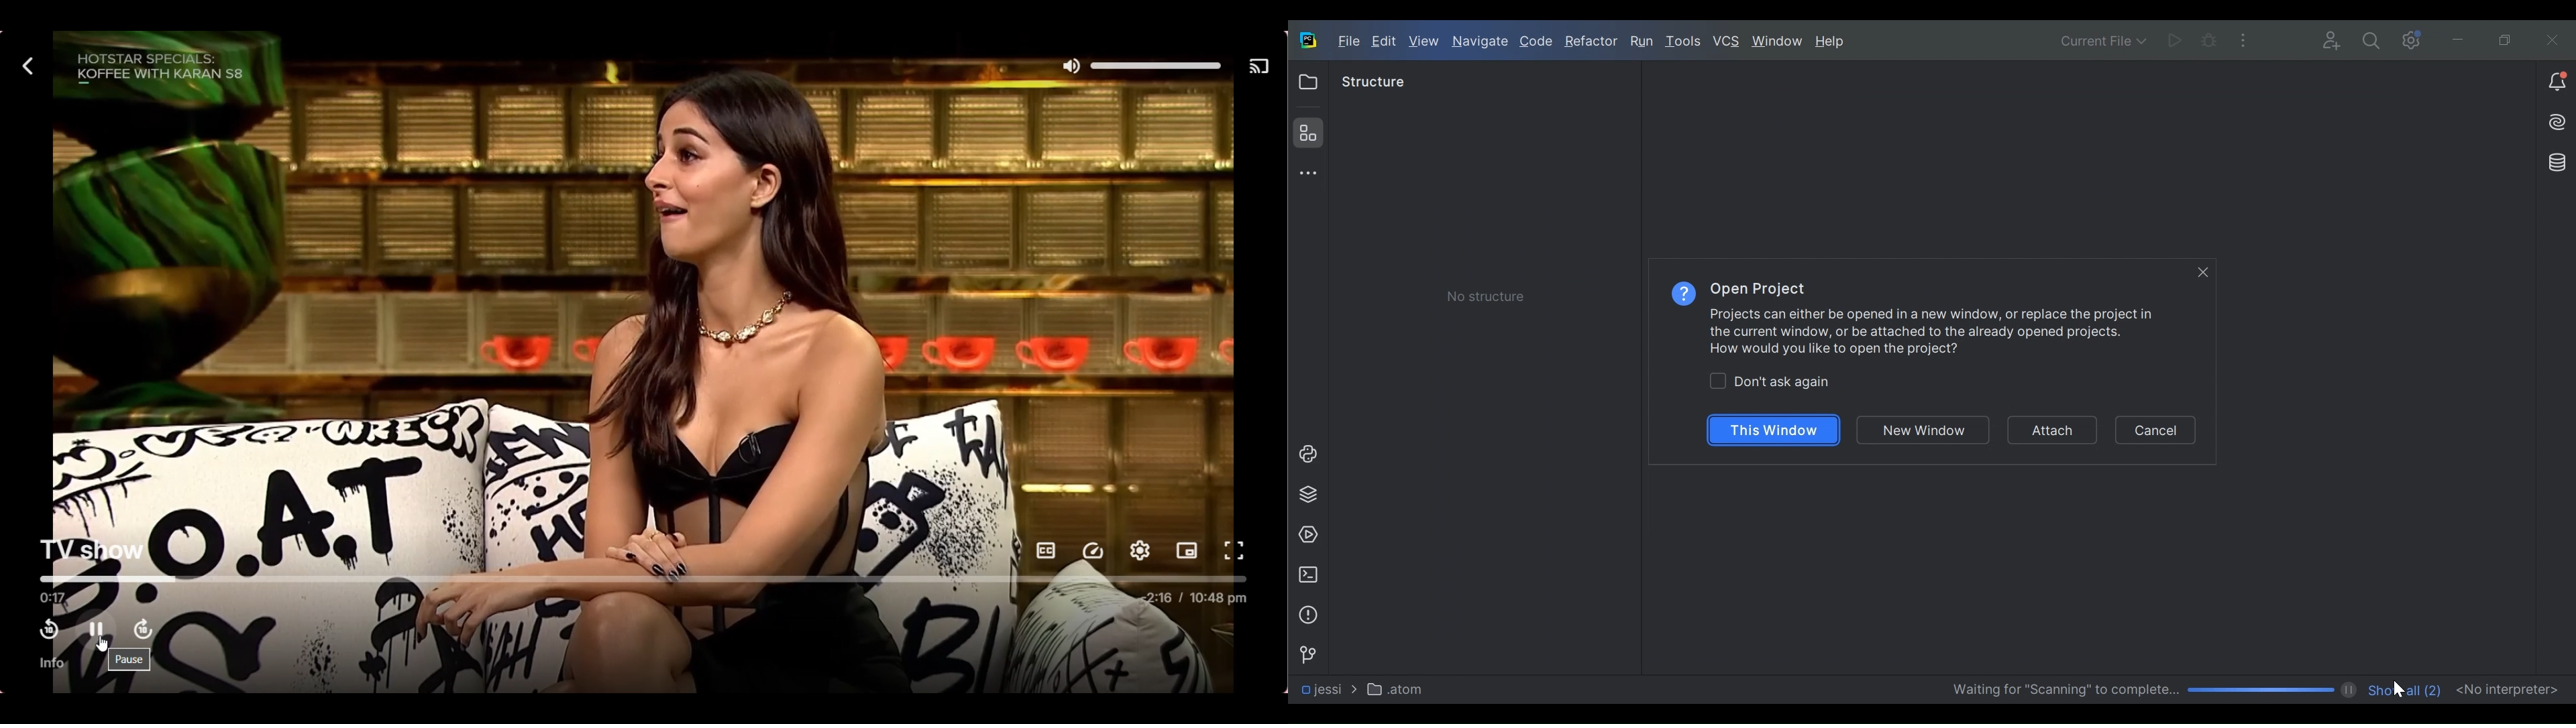 This screenshot has height=728, width=2576. I want to click on File, so click(1347, 42).